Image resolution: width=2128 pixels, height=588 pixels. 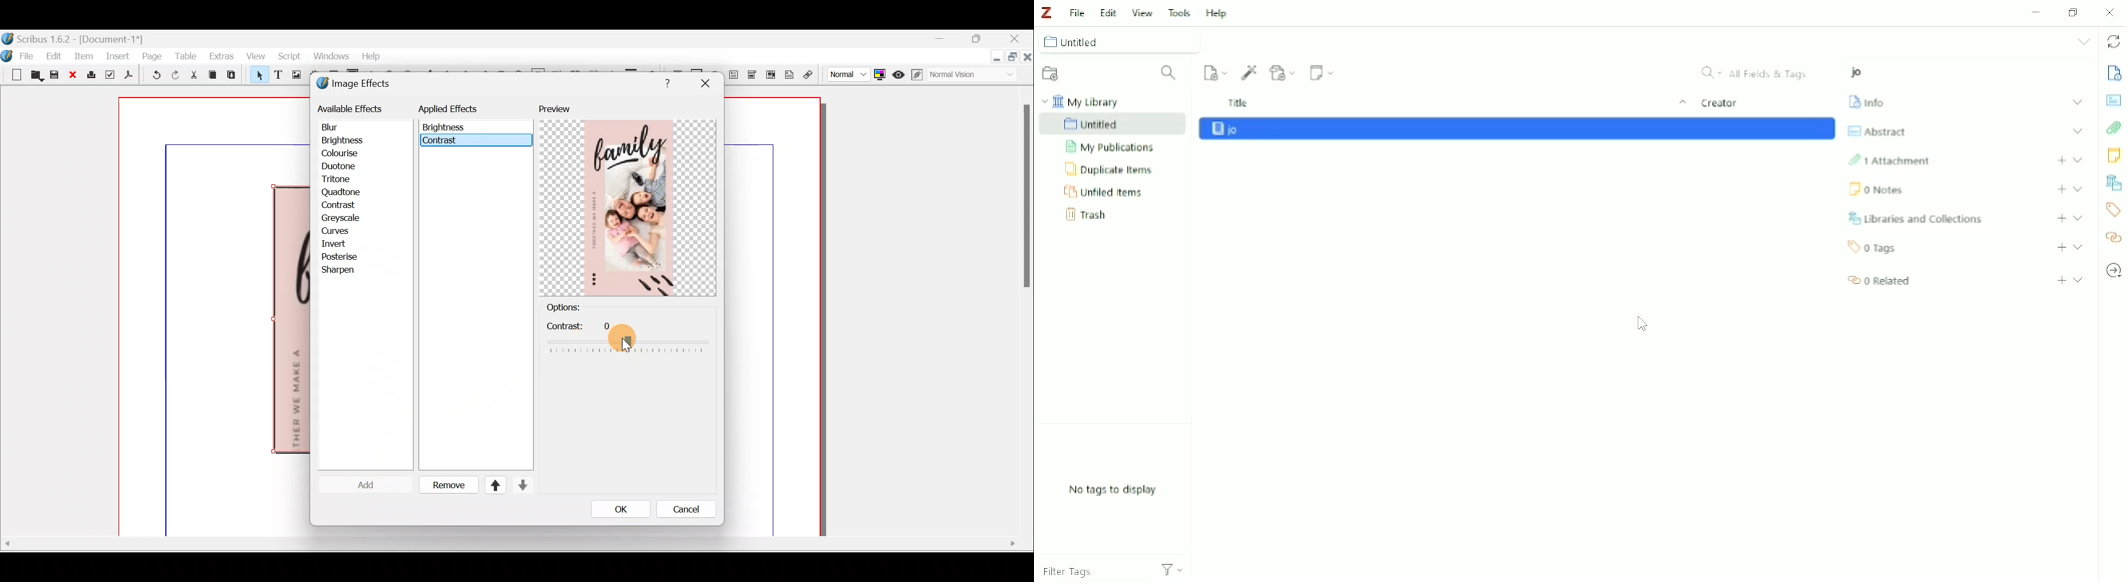 I want to click on contrast, so click(x=470, y=140).